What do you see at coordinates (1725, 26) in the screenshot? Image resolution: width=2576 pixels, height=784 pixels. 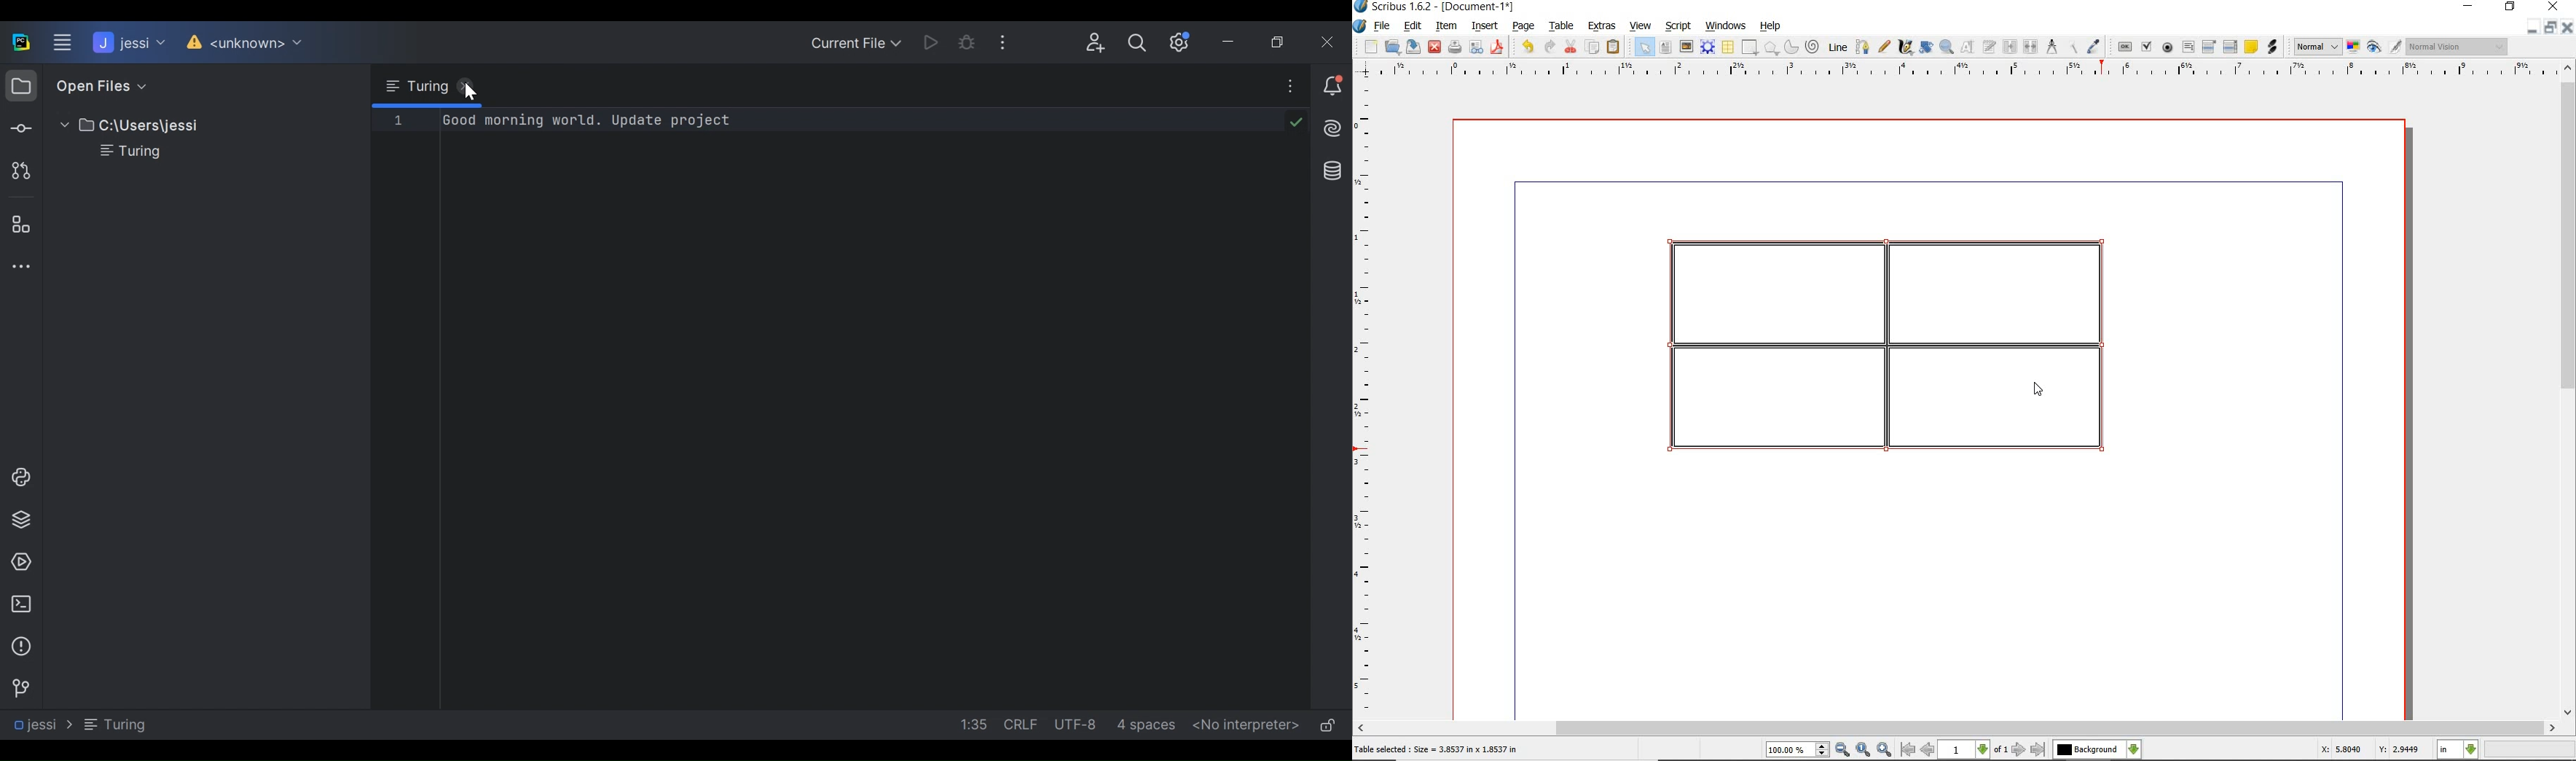 I see `windows` at bounding box center [1725, 26].